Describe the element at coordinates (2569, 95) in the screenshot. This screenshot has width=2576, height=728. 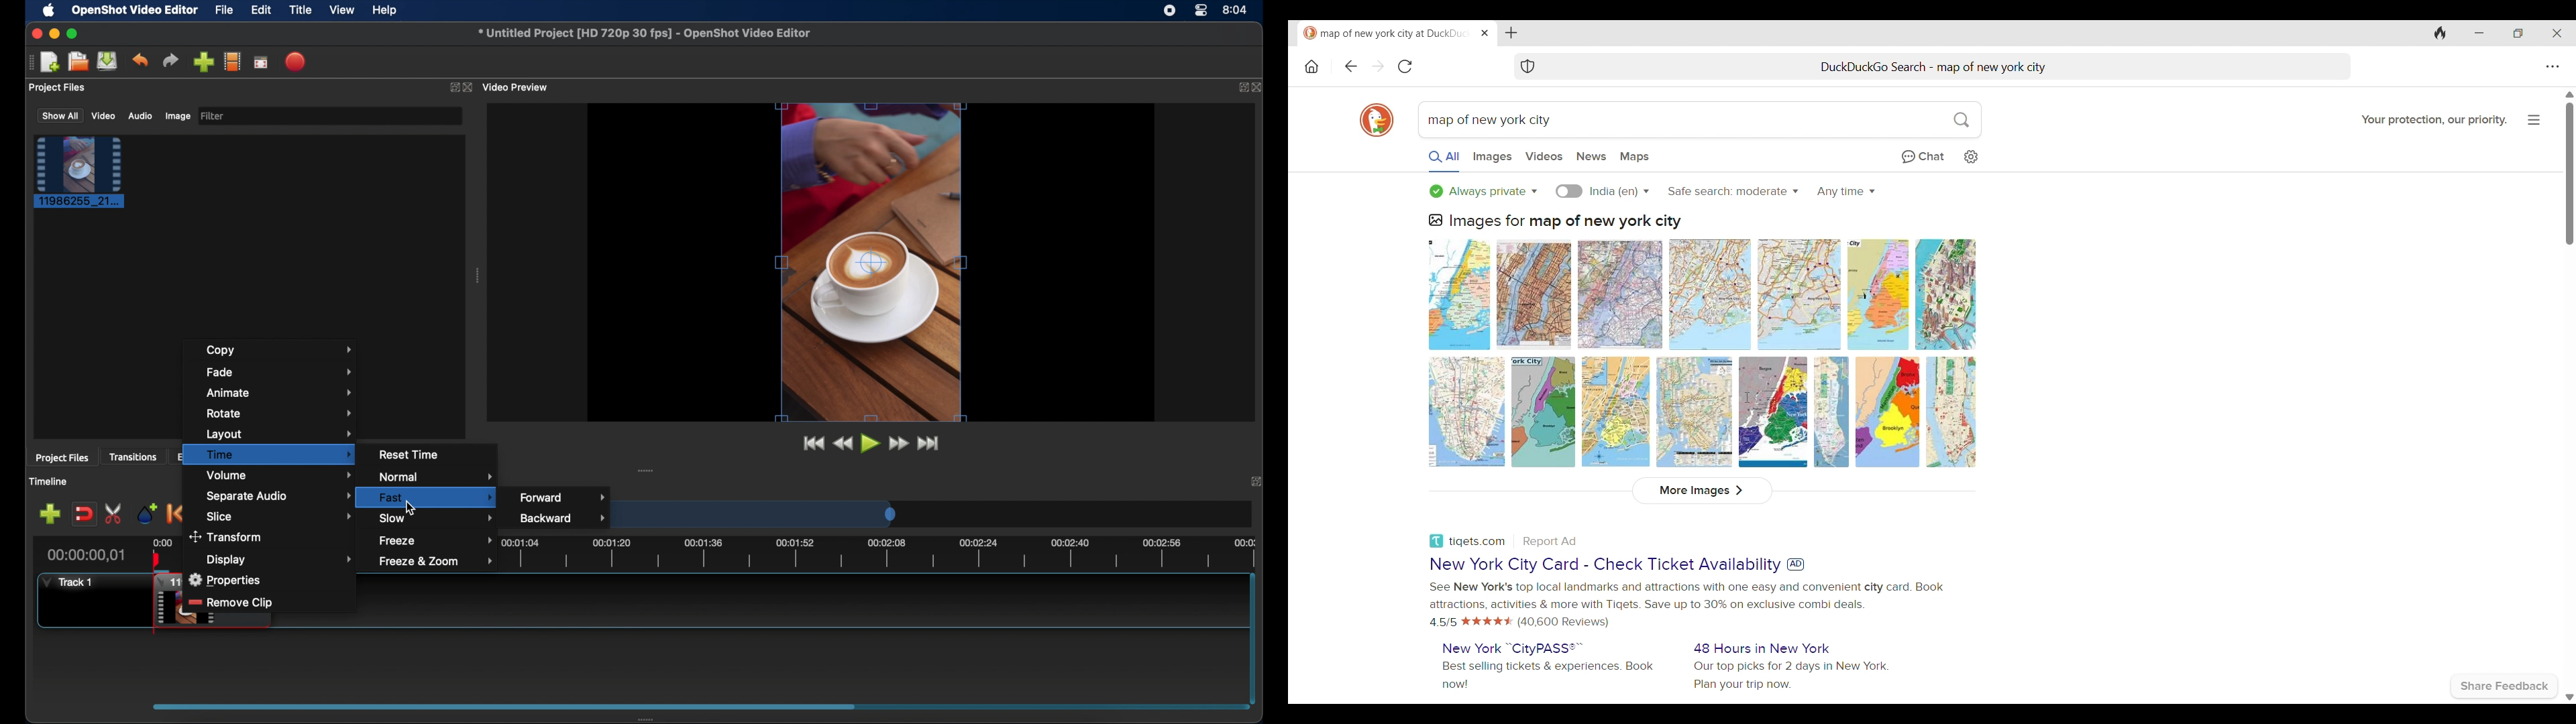
I see `Quick slide to the top` at that location.